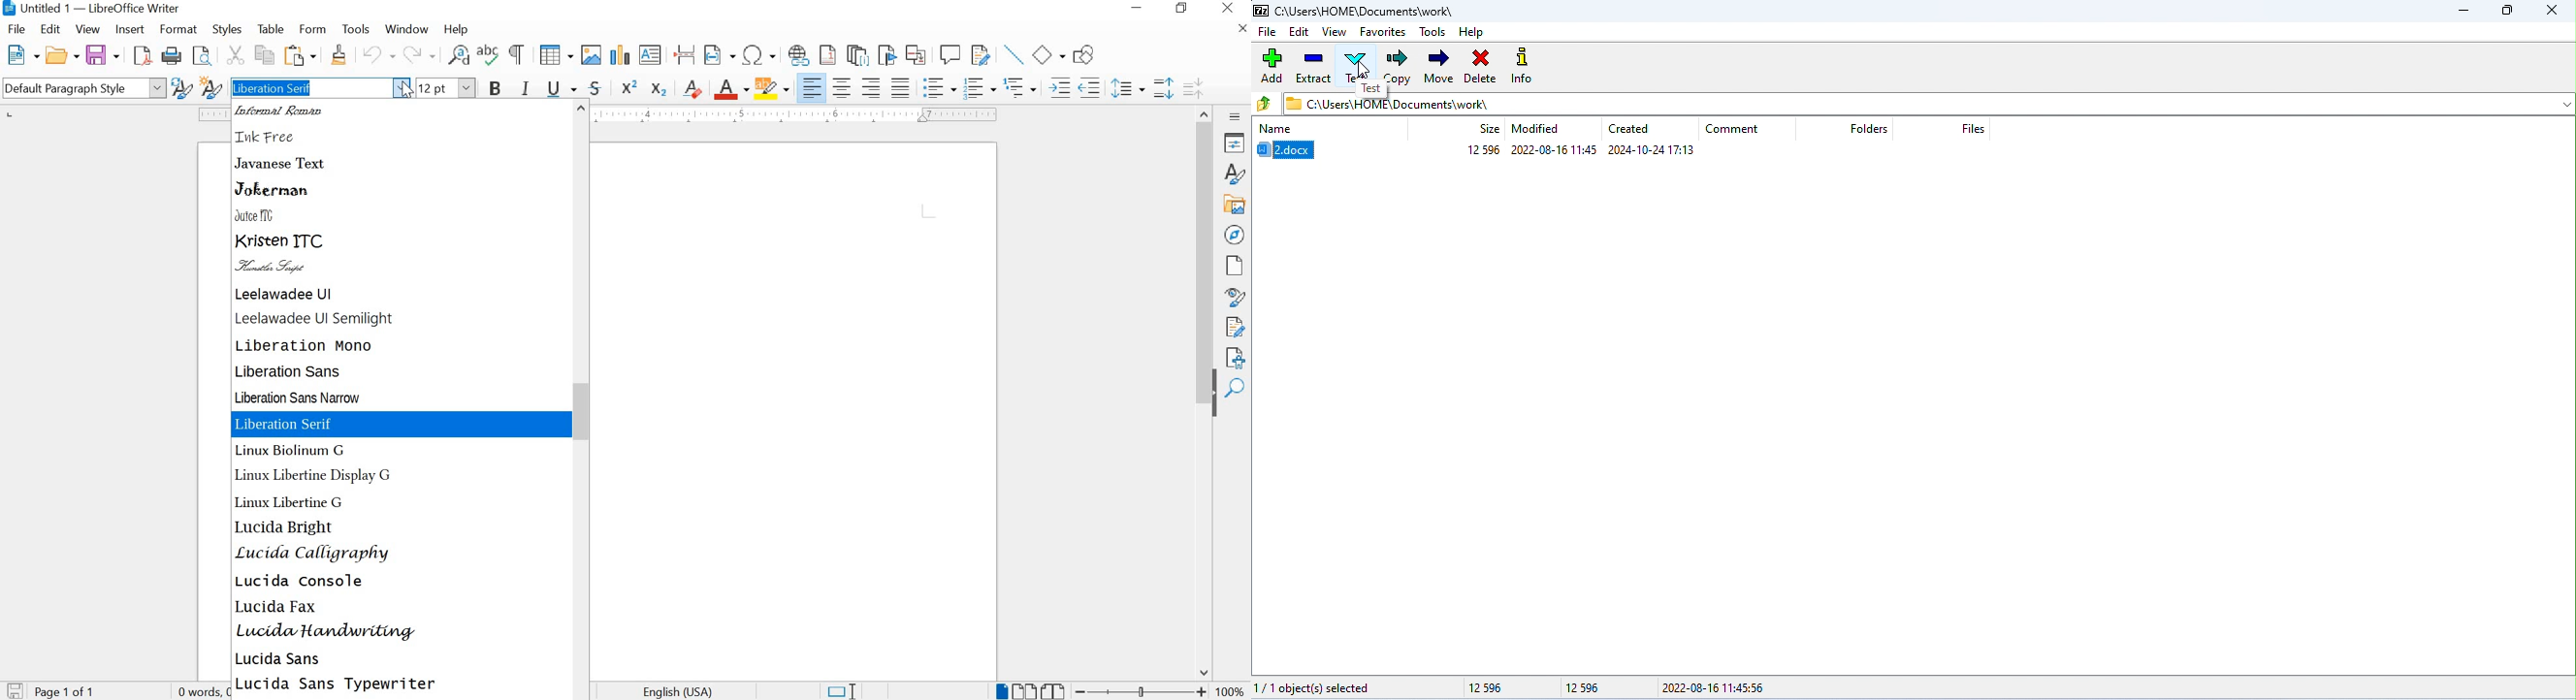 This screenshot has width=2576, height=700. What do you see at coordinates (1232, 690) in the screenshot?
I see `ZOOM FACTOR` at bounding box center [1232, 690].